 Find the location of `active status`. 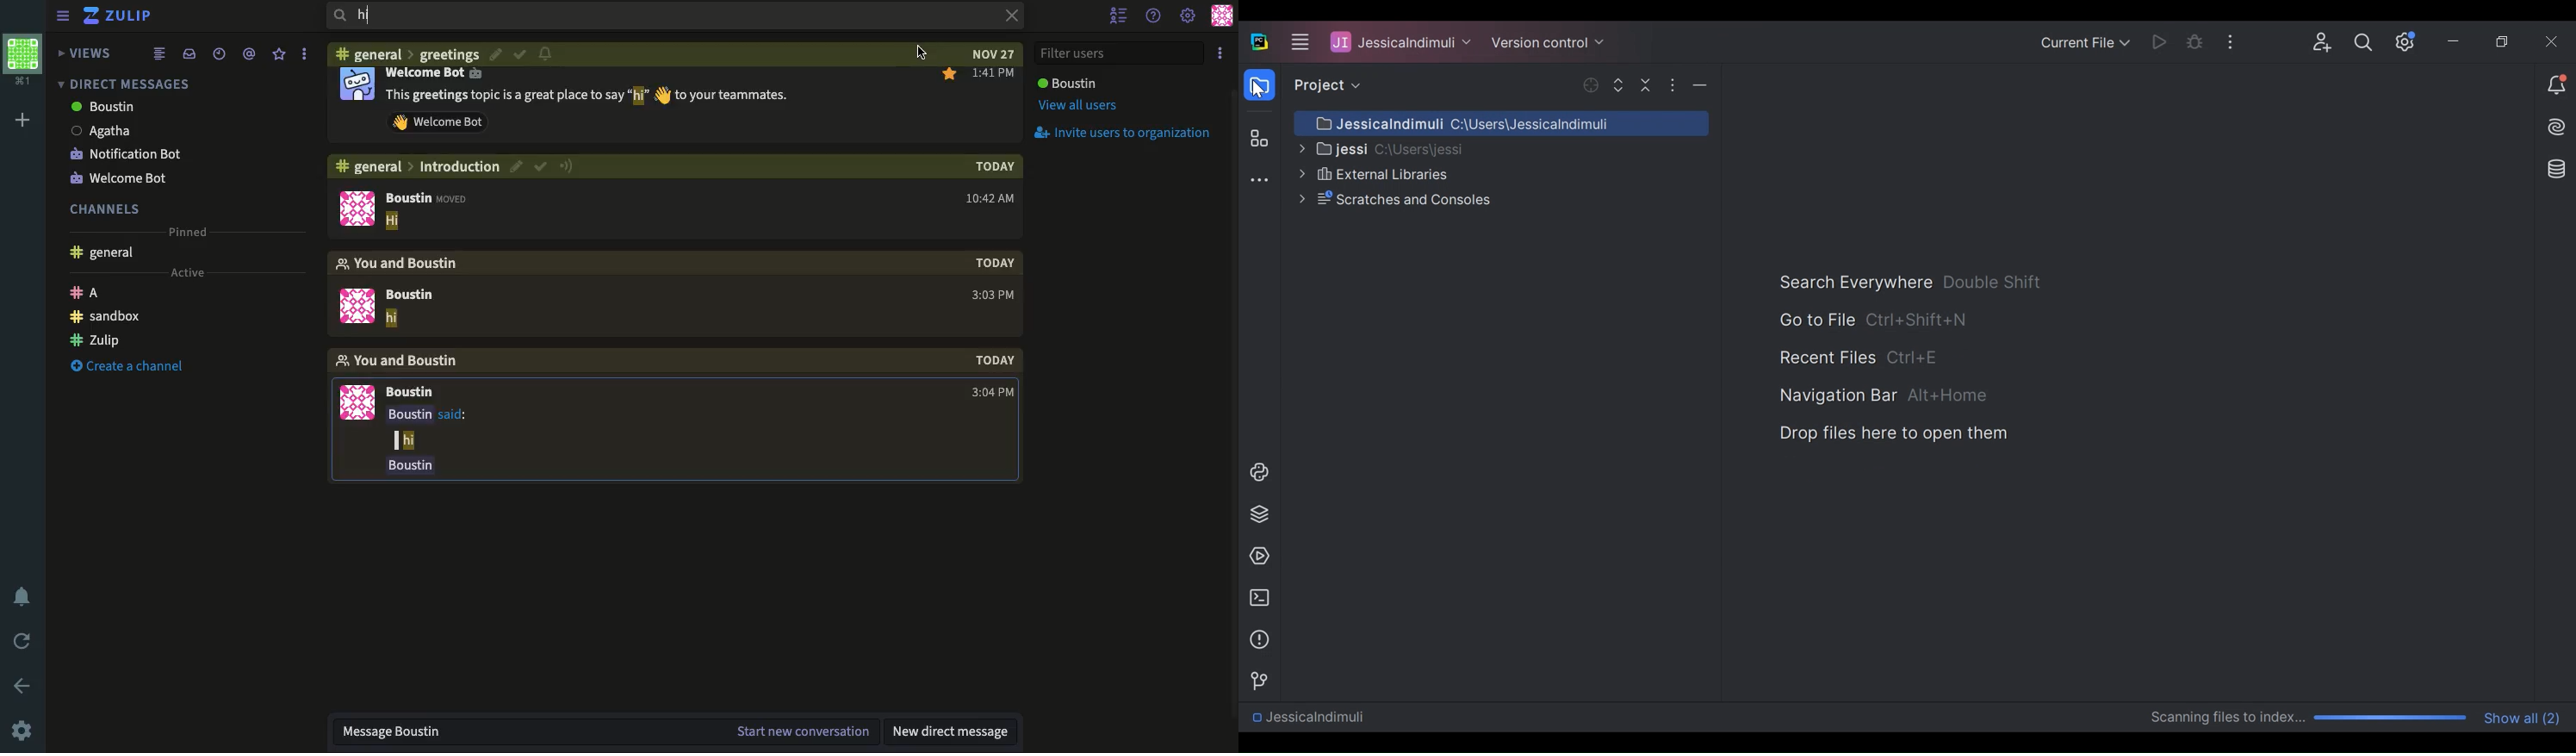

active status is located at coordinates (566, 166).